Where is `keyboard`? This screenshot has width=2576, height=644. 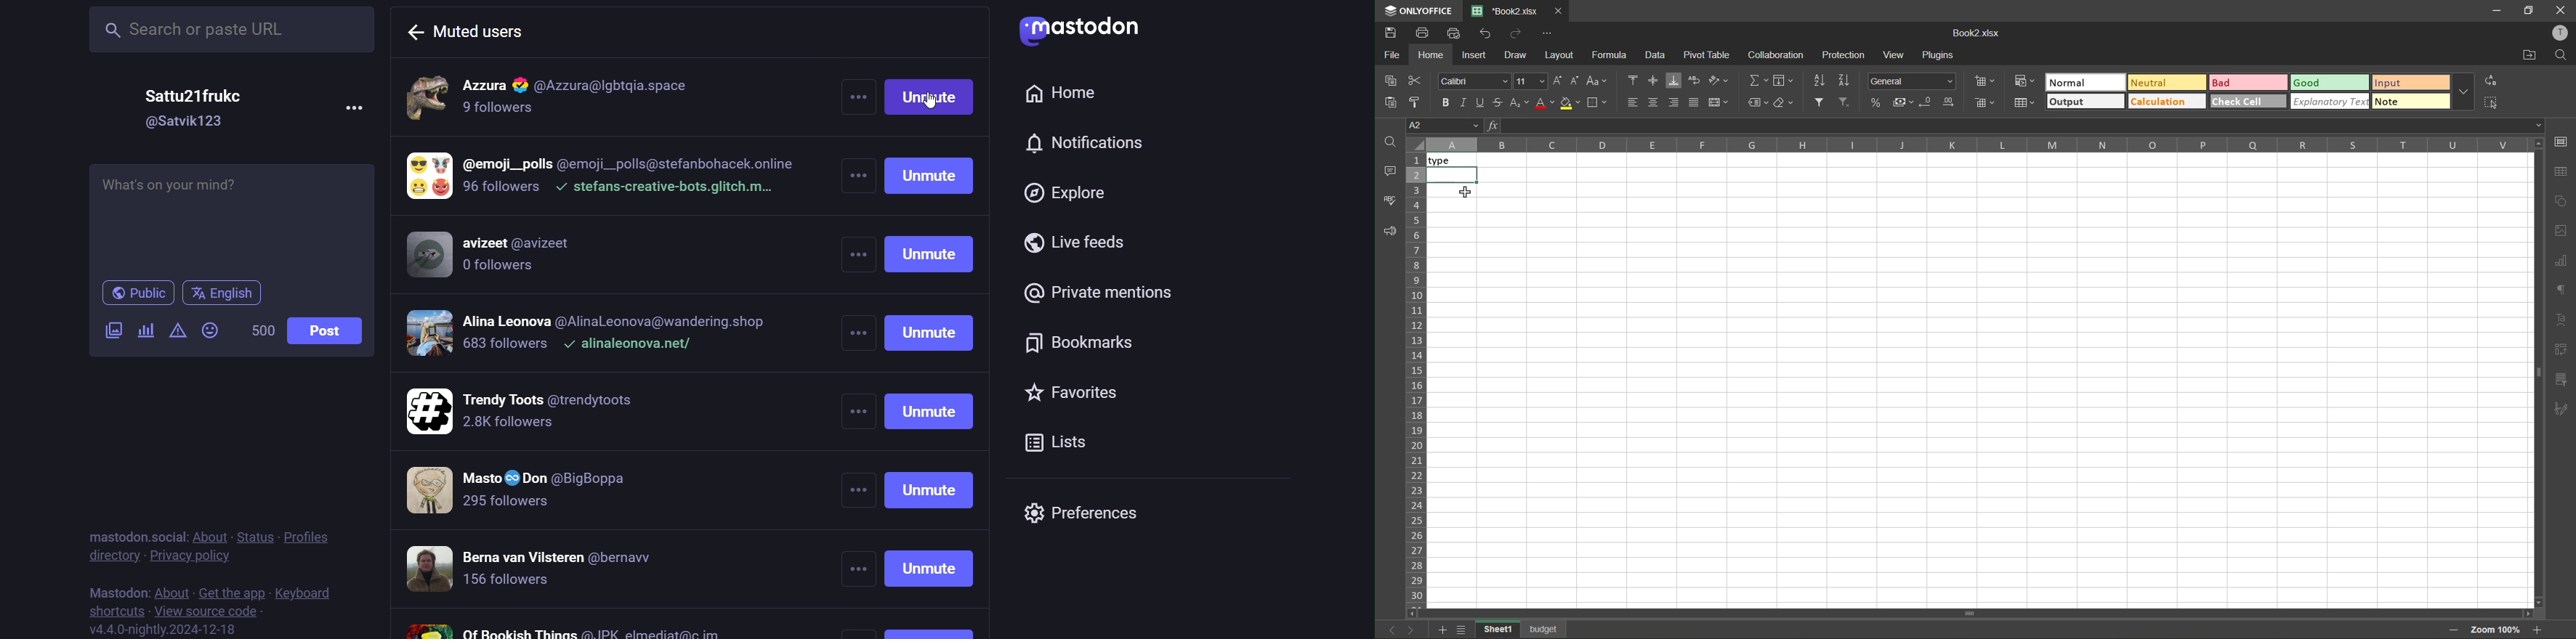 keyboard is located at coordinates (306, 593).